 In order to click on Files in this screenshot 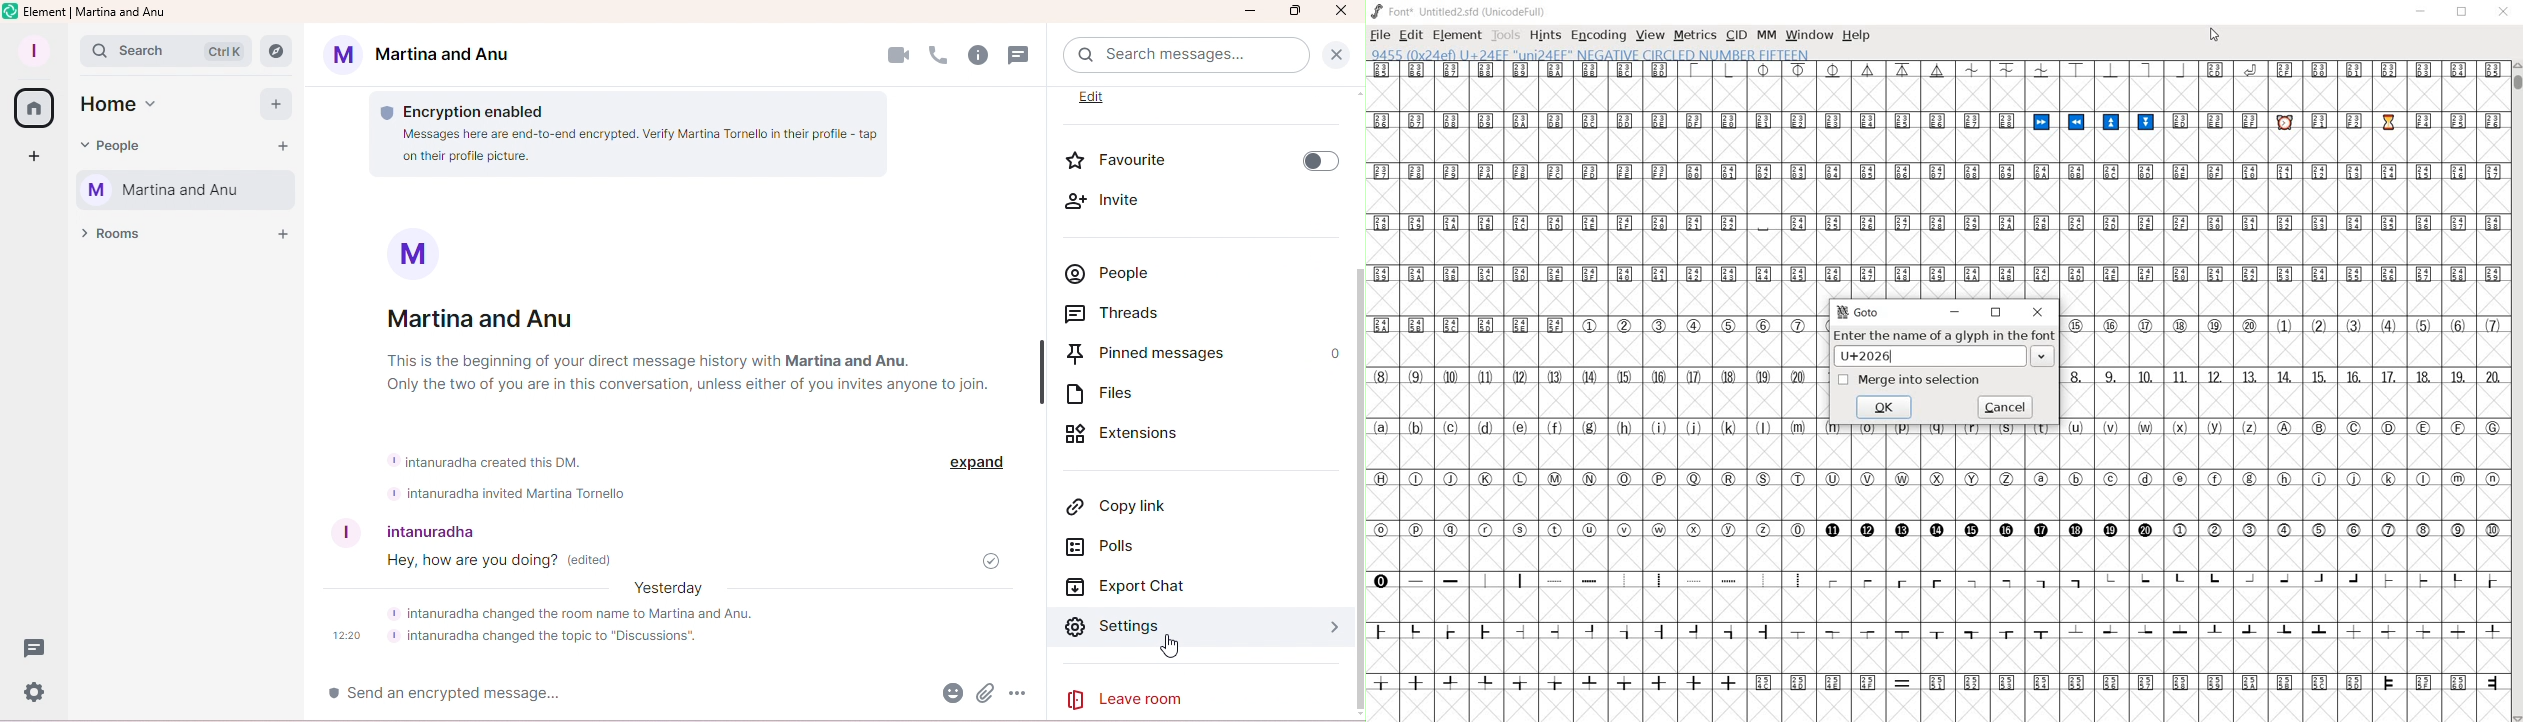, I will do `click(1149, 394)`.